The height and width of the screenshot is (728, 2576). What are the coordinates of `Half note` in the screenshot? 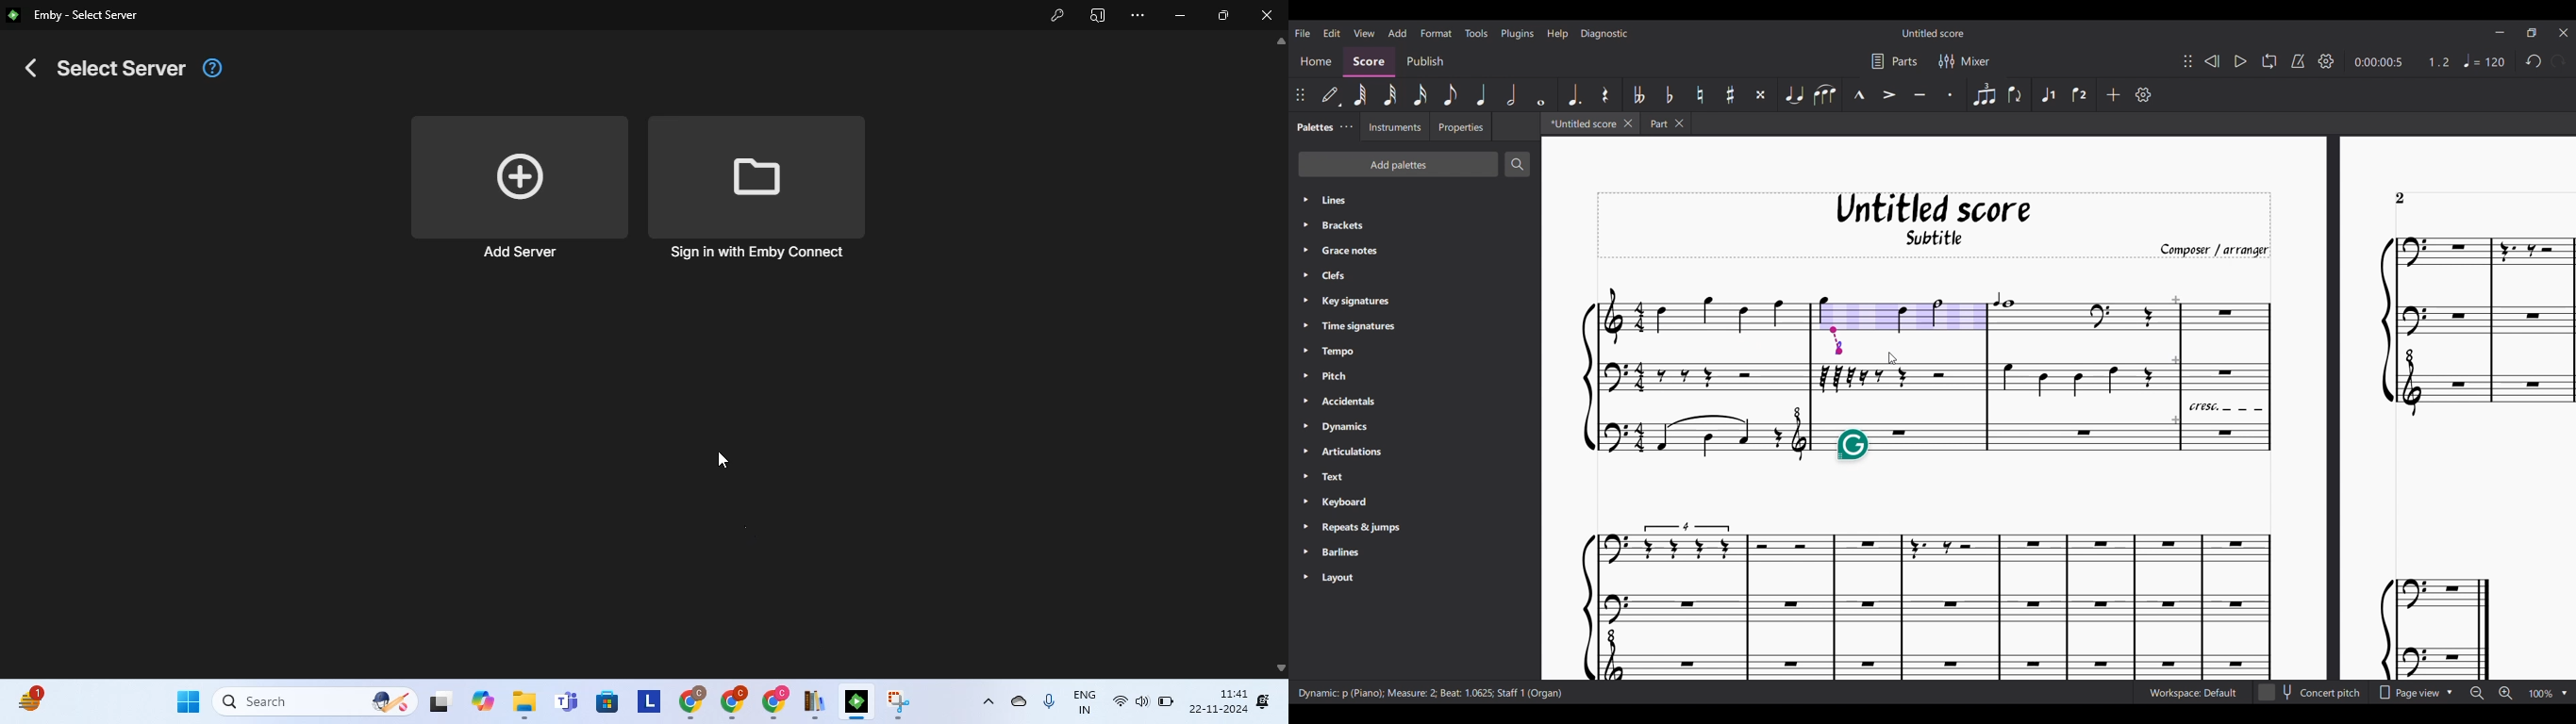 It's located at (1511, 95).